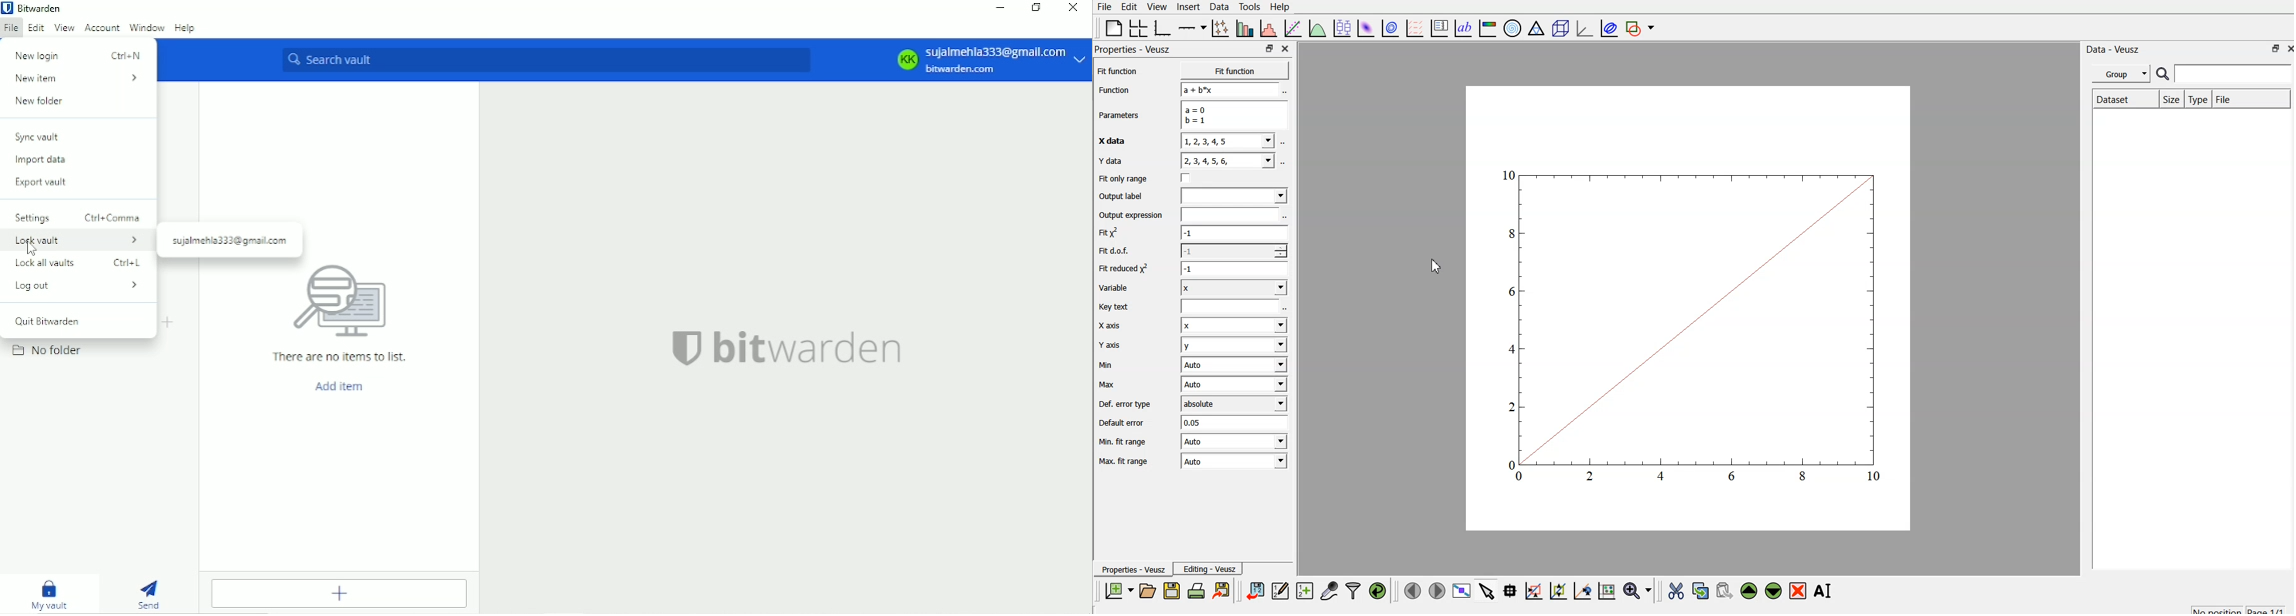 This screenshot has width=2296, height=616. I want to click on read data points on the graph, so click(1512, 591).